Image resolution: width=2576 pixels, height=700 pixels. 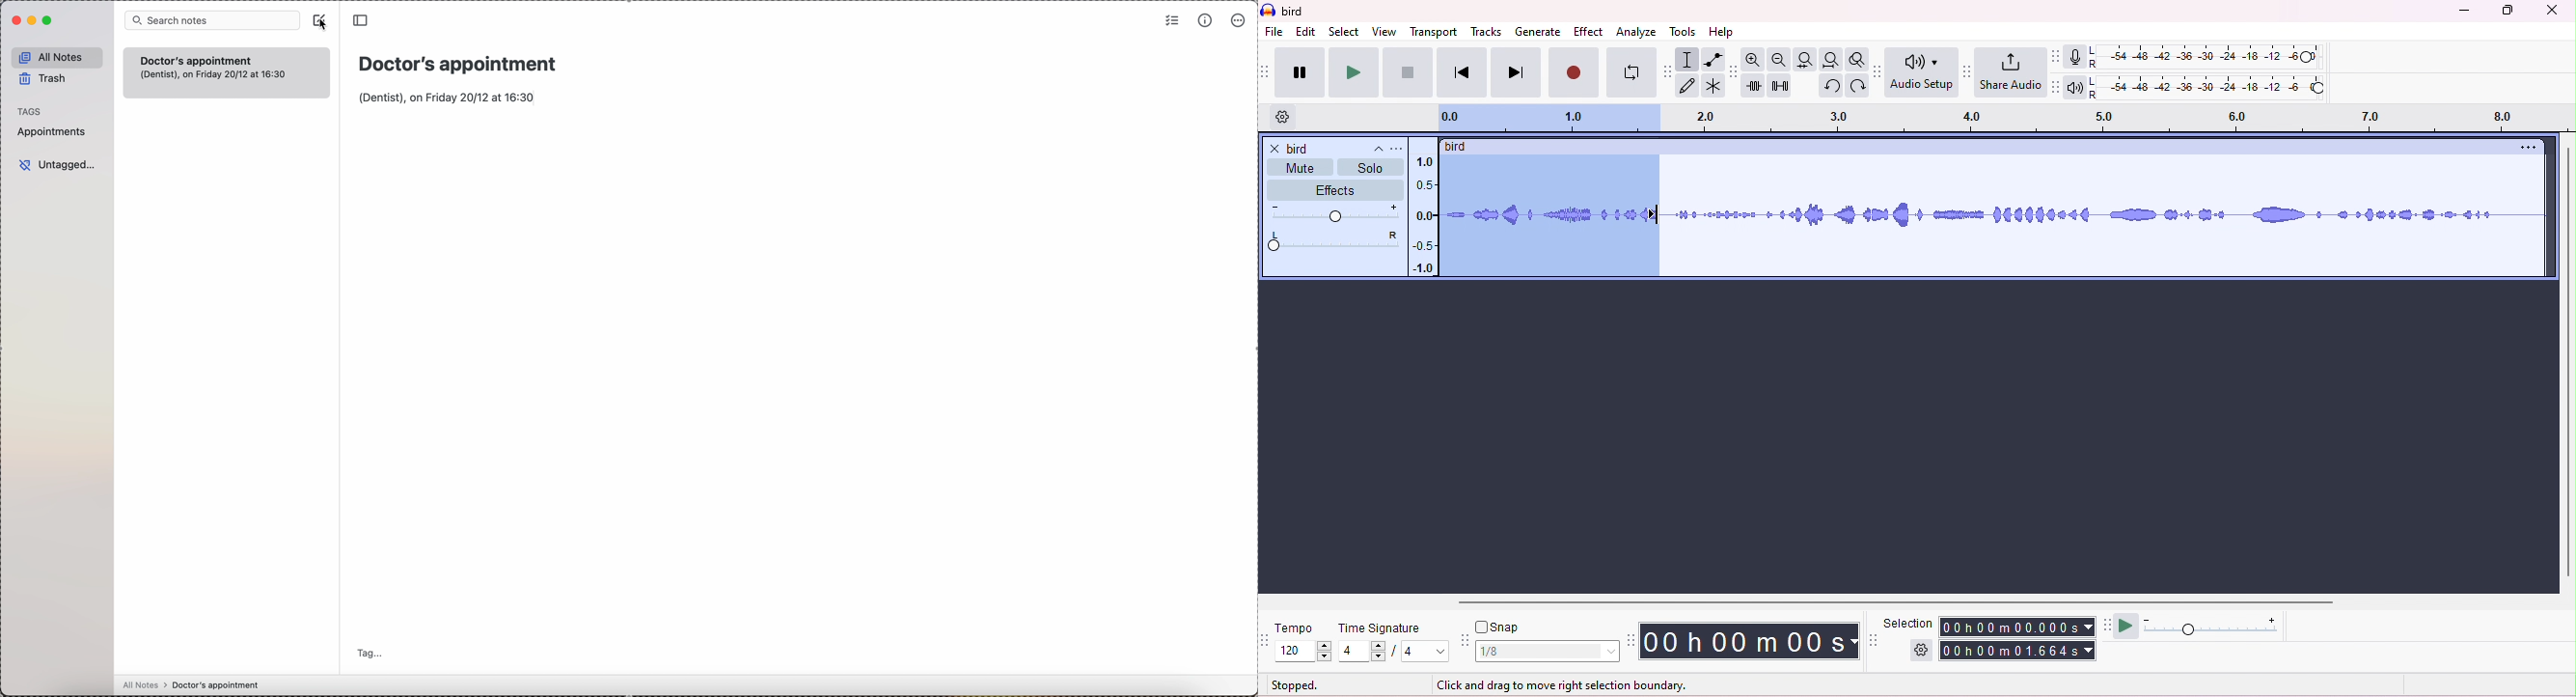 I want to click on dragged waveform, so click(x=1548, y=214).